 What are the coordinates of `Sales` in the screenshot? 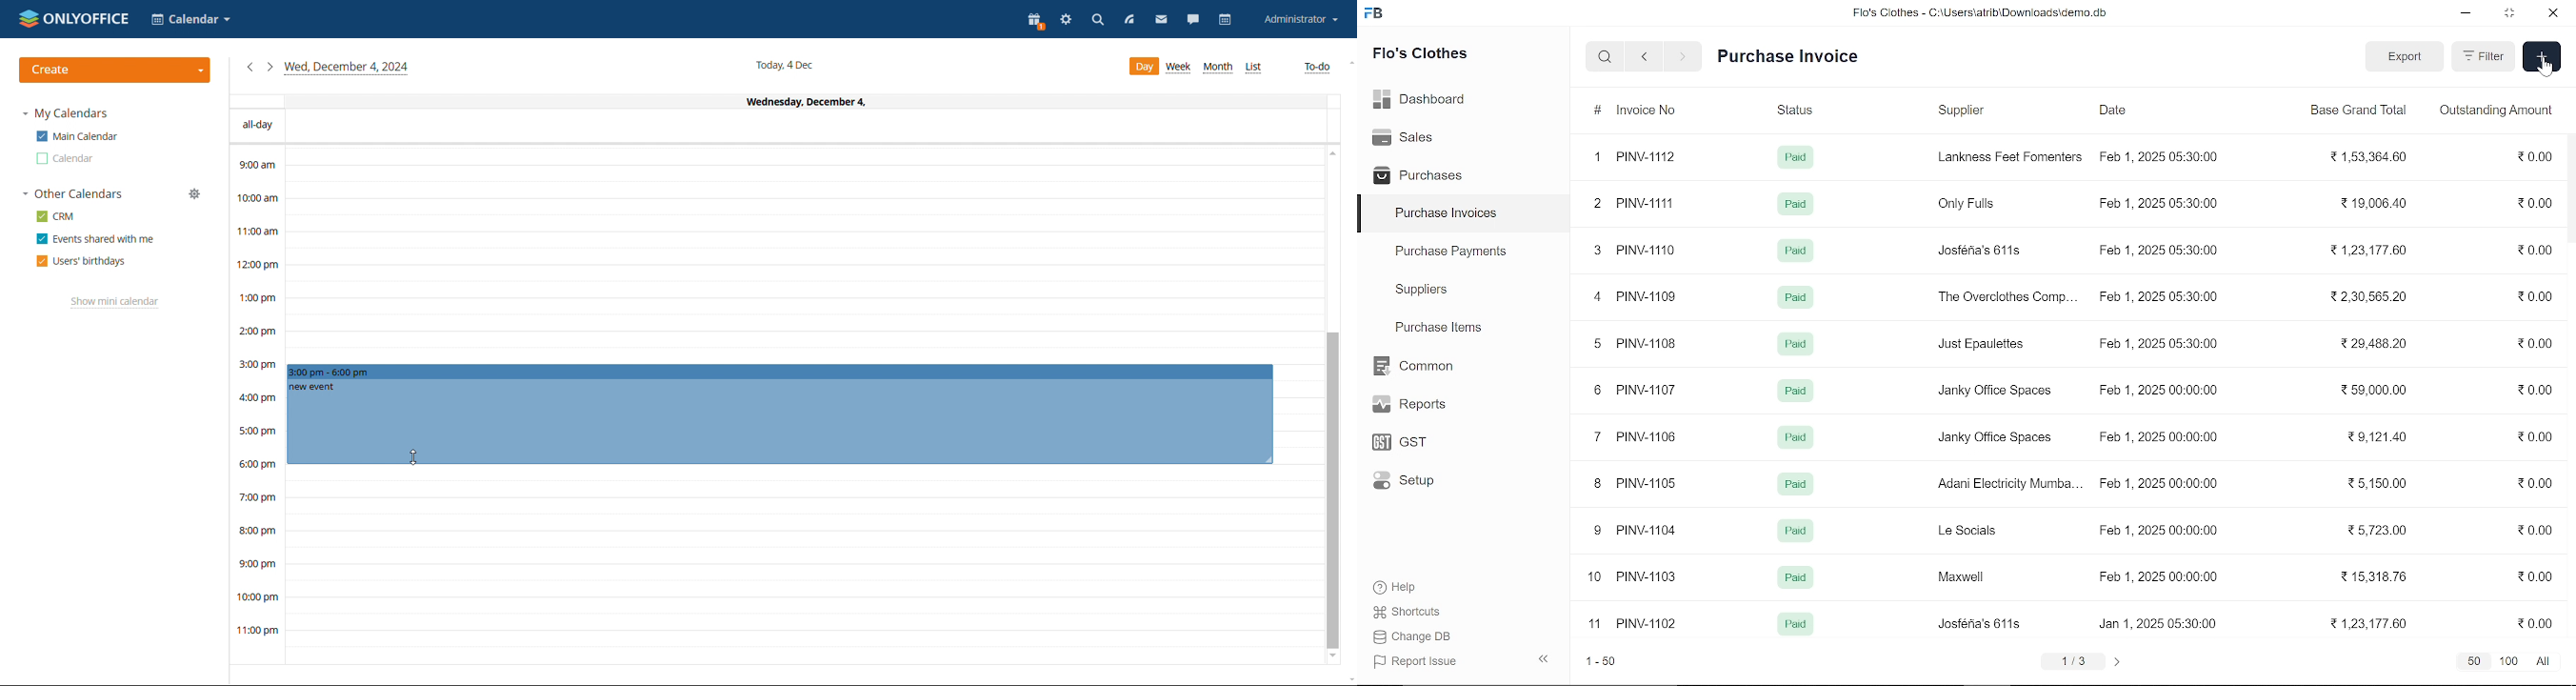 It's located at (1403, 135).